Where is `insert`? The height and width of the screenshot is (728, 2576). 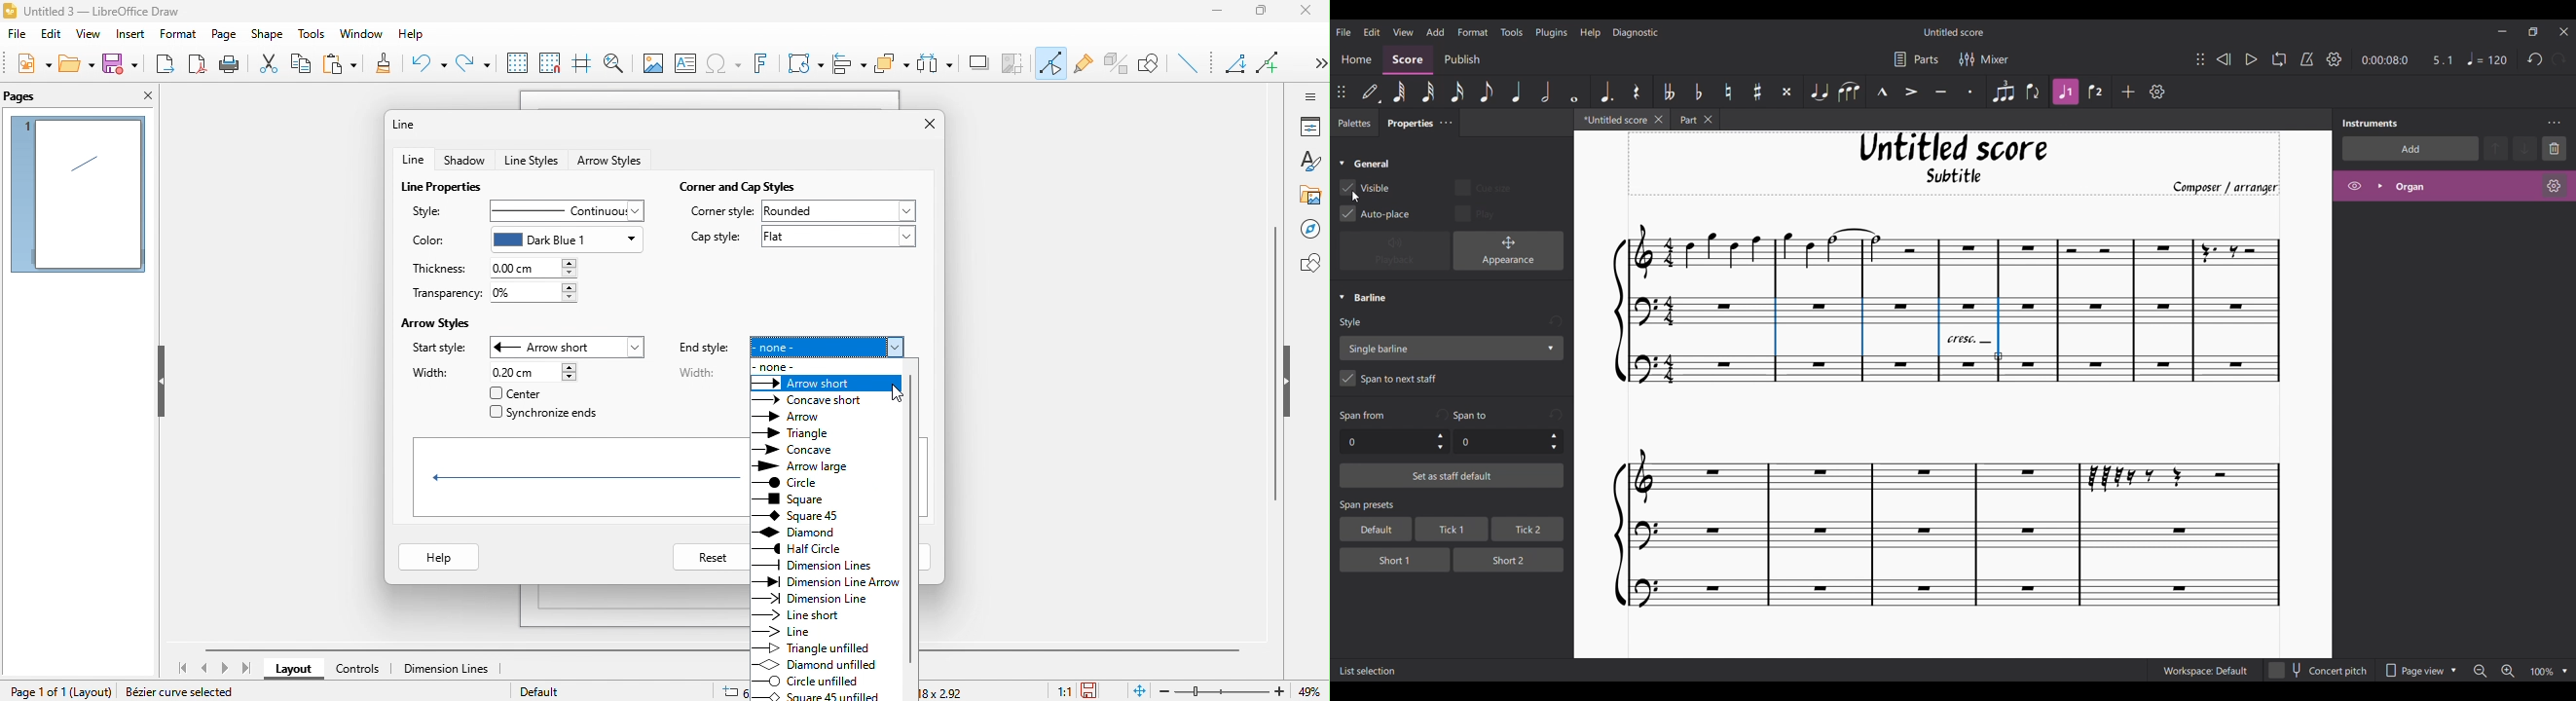
insert is located at coordinates (129, 36).